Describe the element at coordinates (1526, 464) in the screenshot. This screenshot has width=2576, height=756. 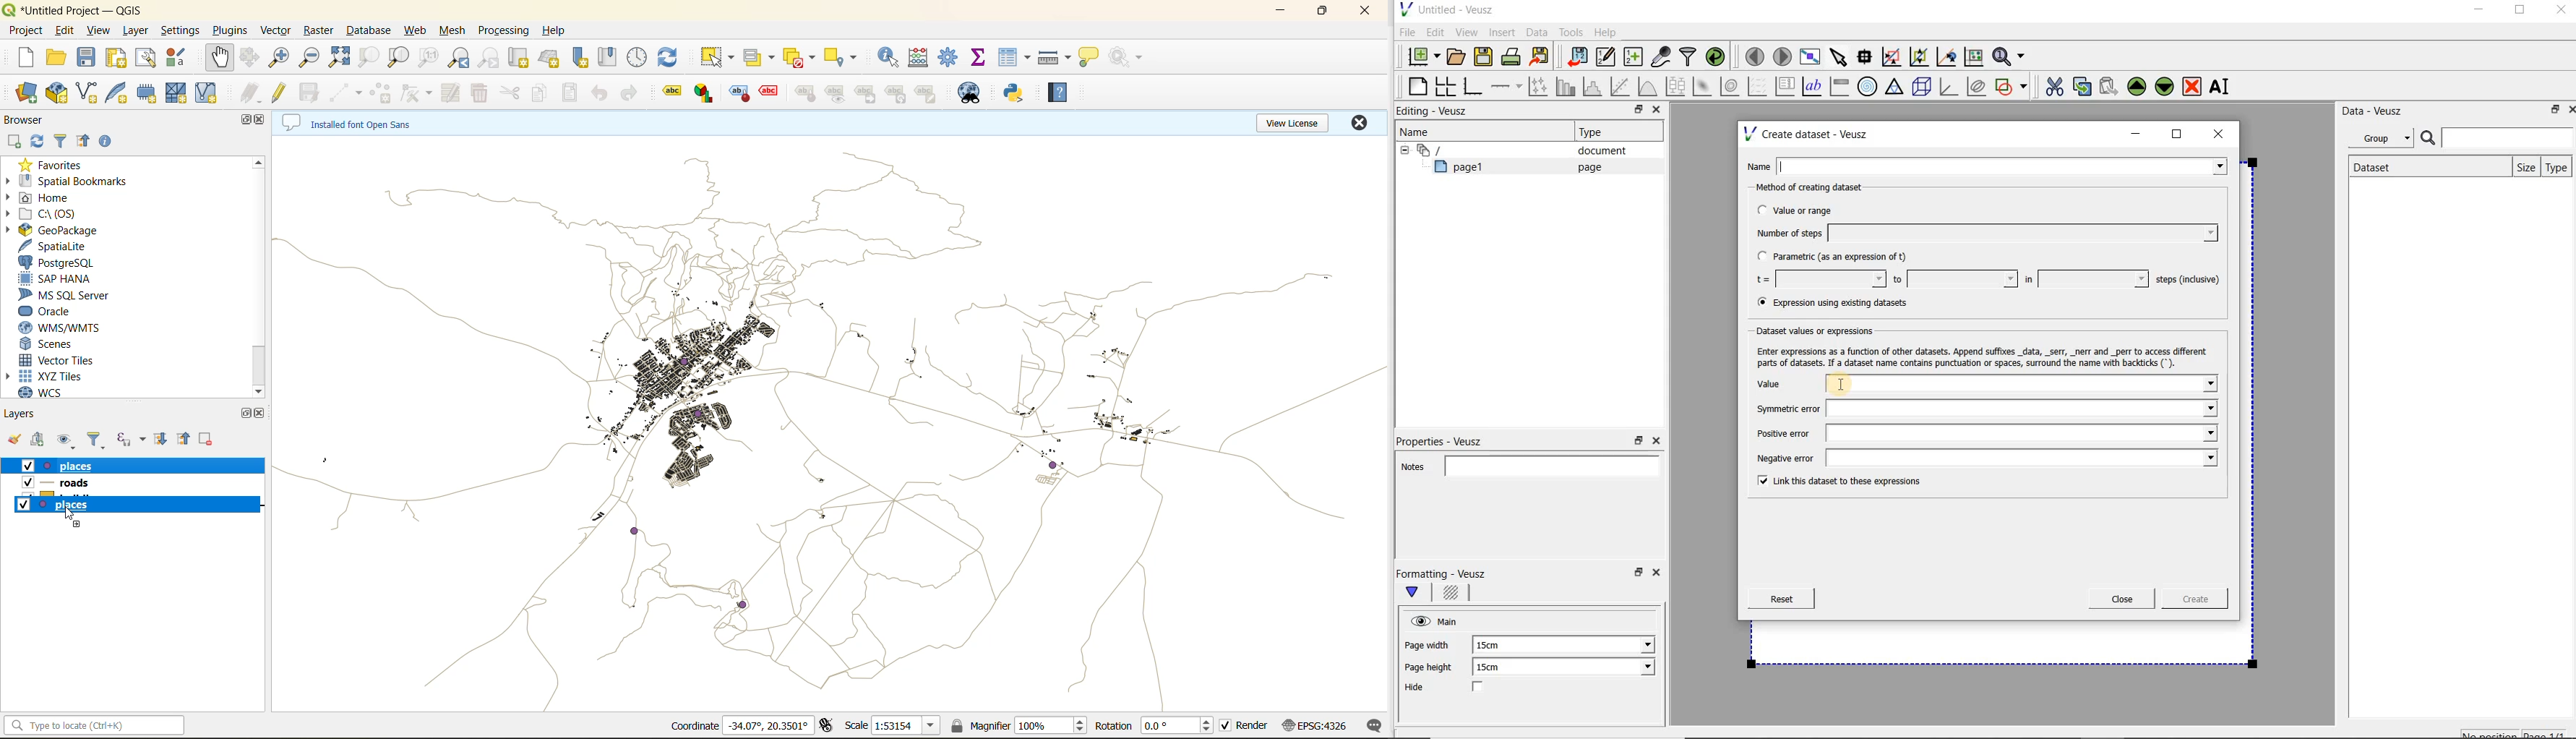
I see `Notes` at that location.